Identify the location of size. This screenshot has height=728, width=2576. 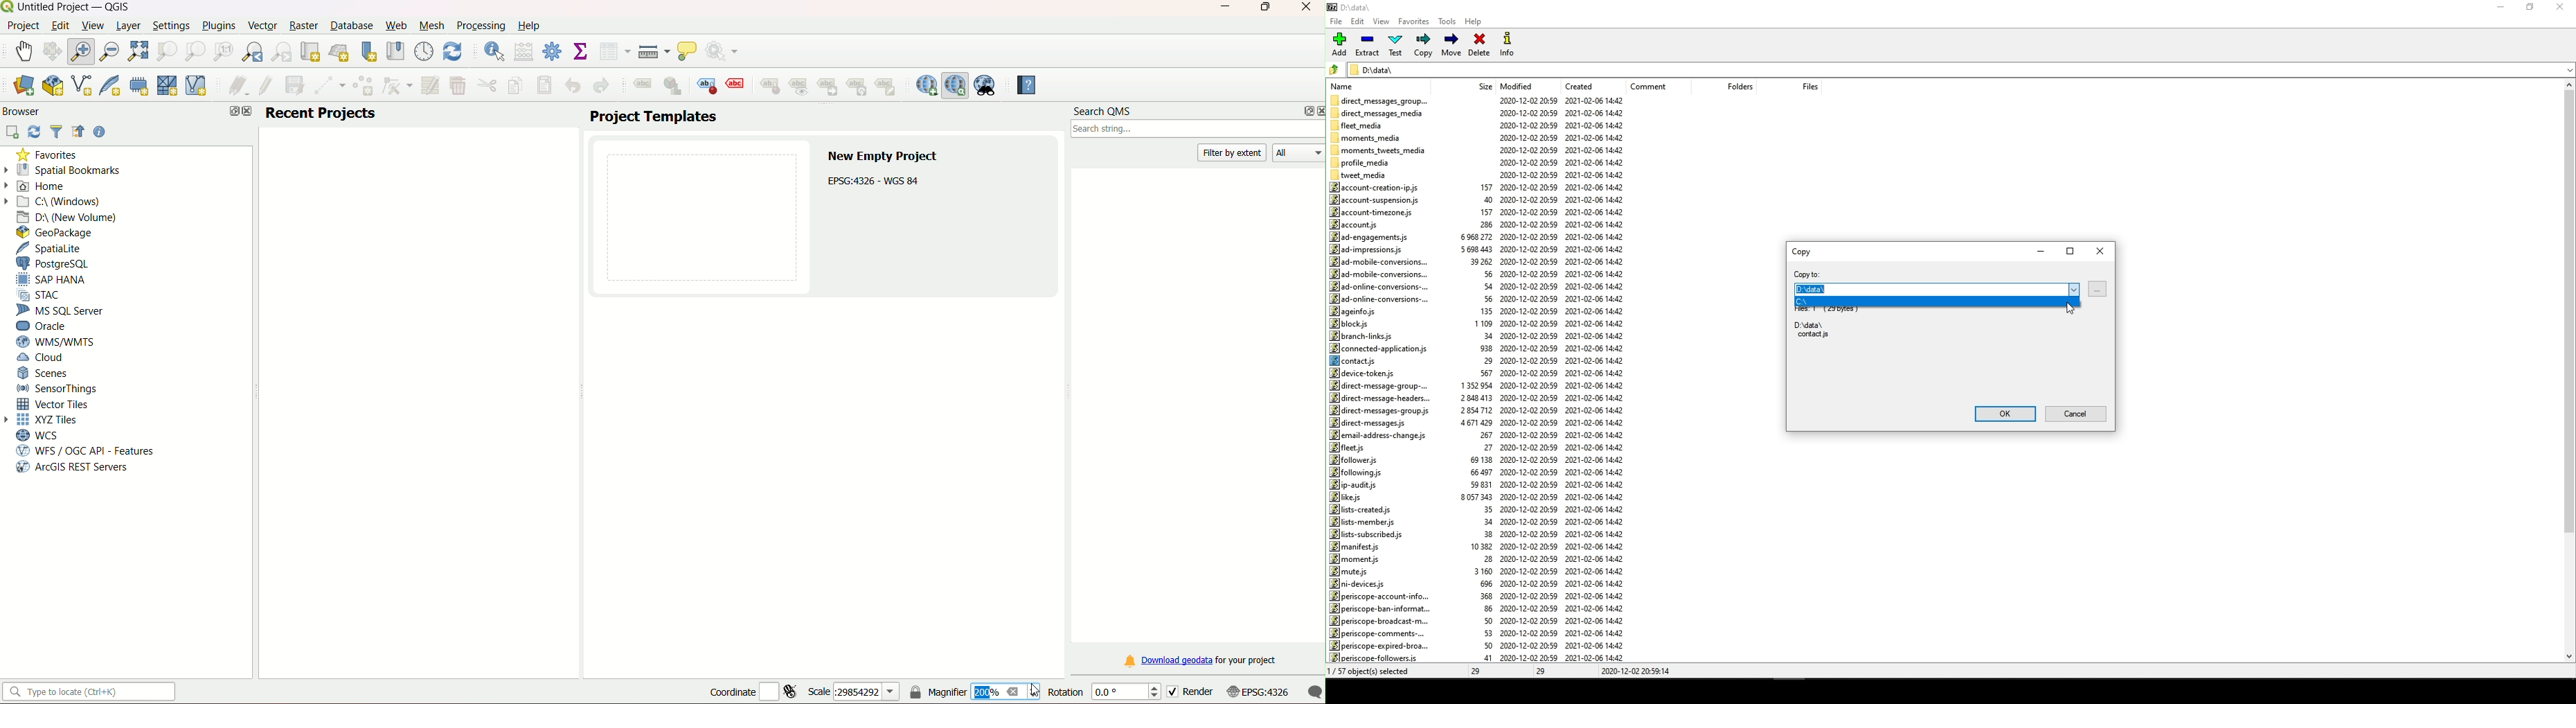
(1481, 87).